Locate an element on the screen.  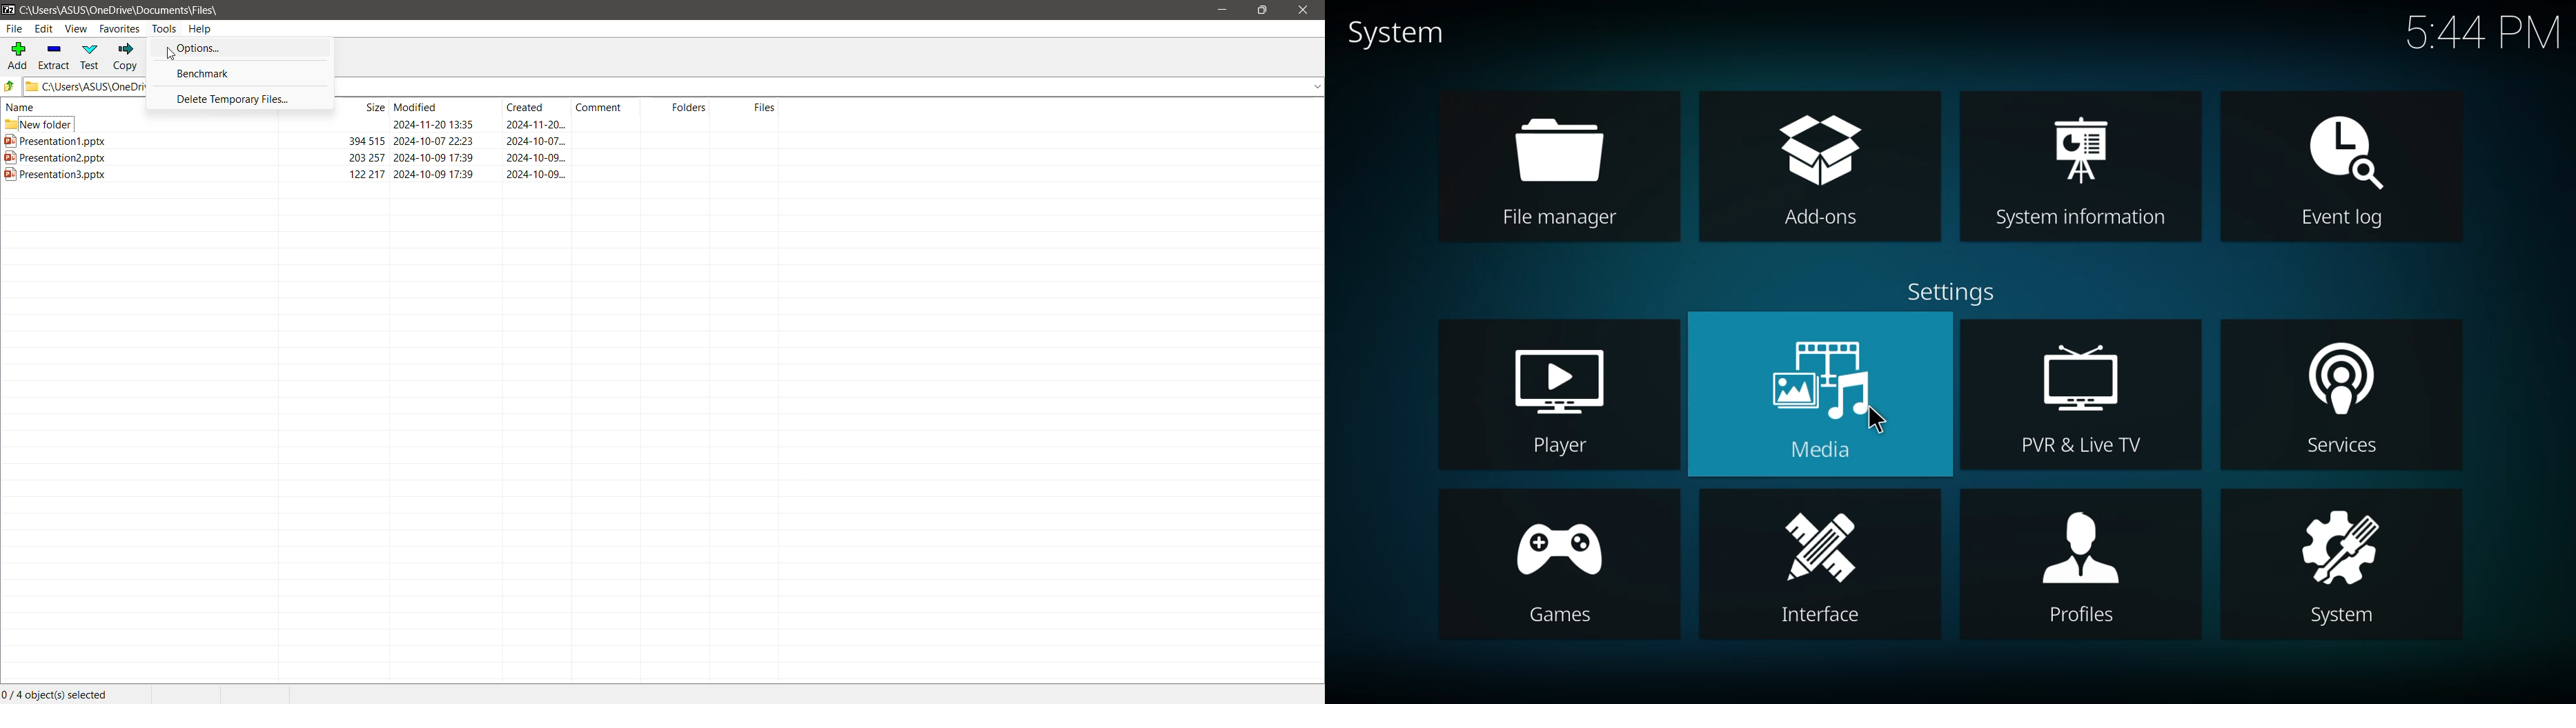
Player is located at coordinates (1557, 448).